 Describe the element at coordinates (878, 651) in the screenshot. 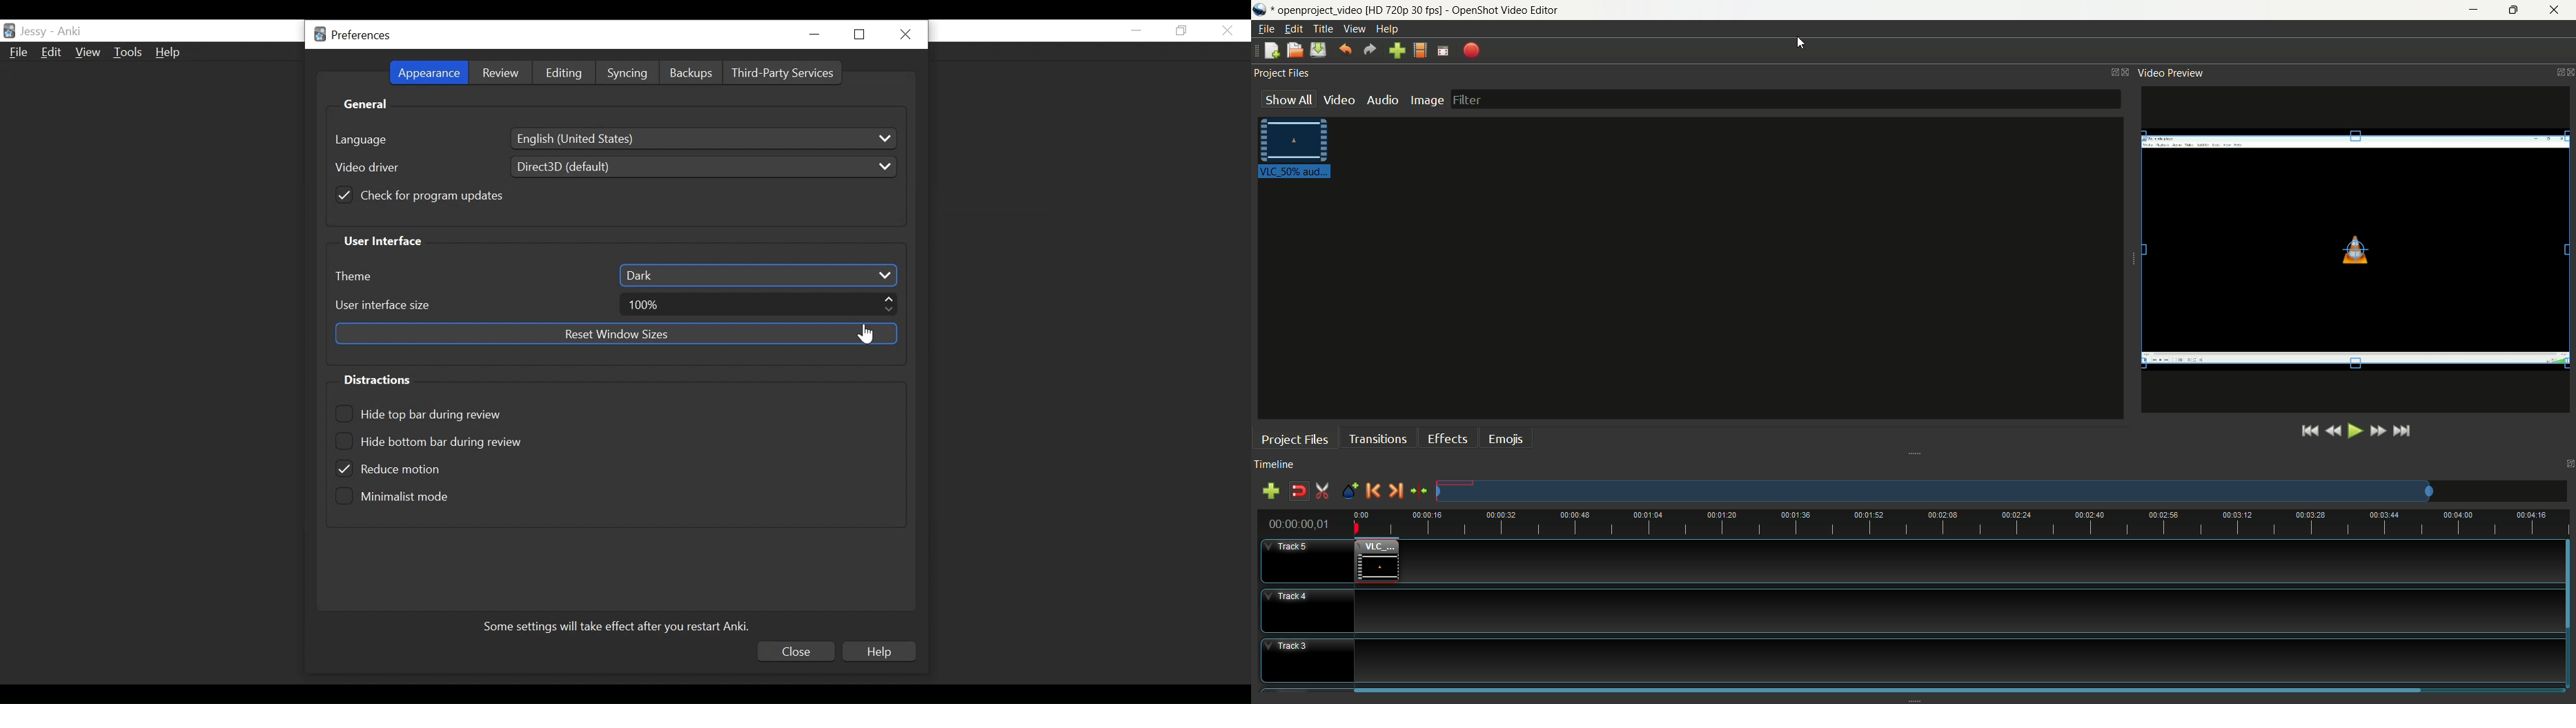

I see `Help` at that location.